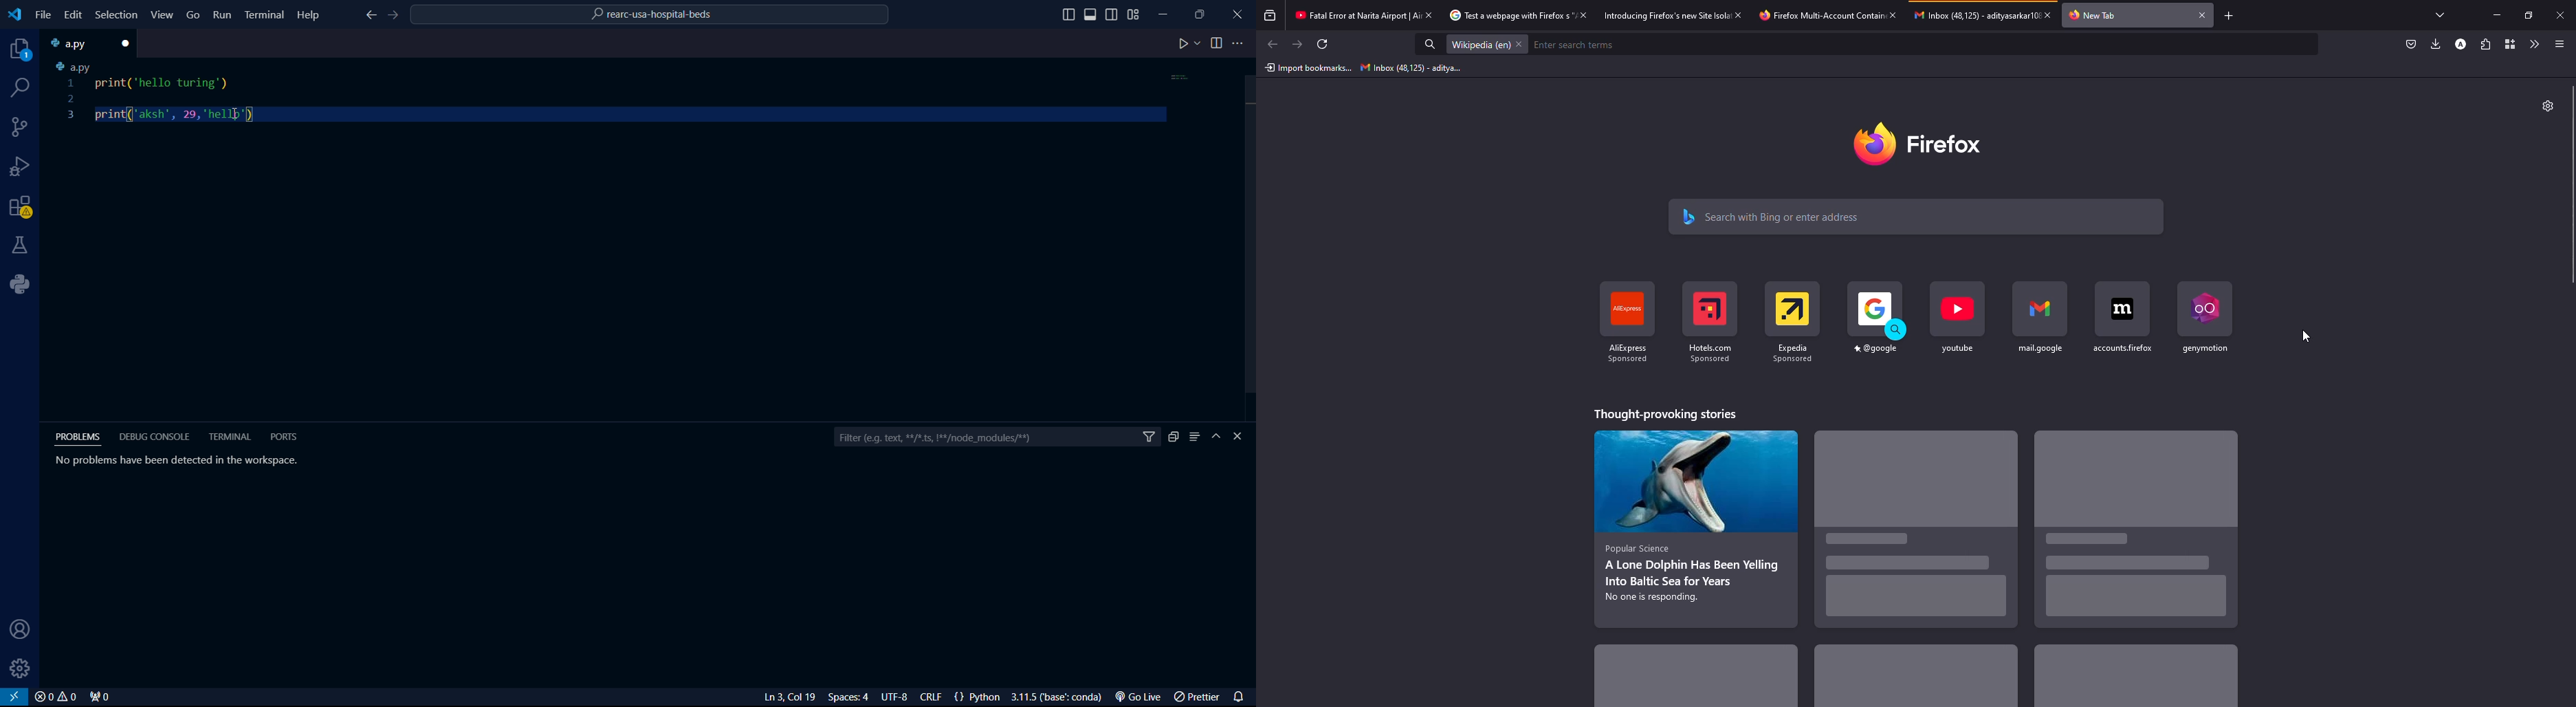 The height and width of the screenshot is (728, 2576). What do you see at coordinates (1425, 44) in the screenshot?
I see `search` at bounding box center [1425, 44].